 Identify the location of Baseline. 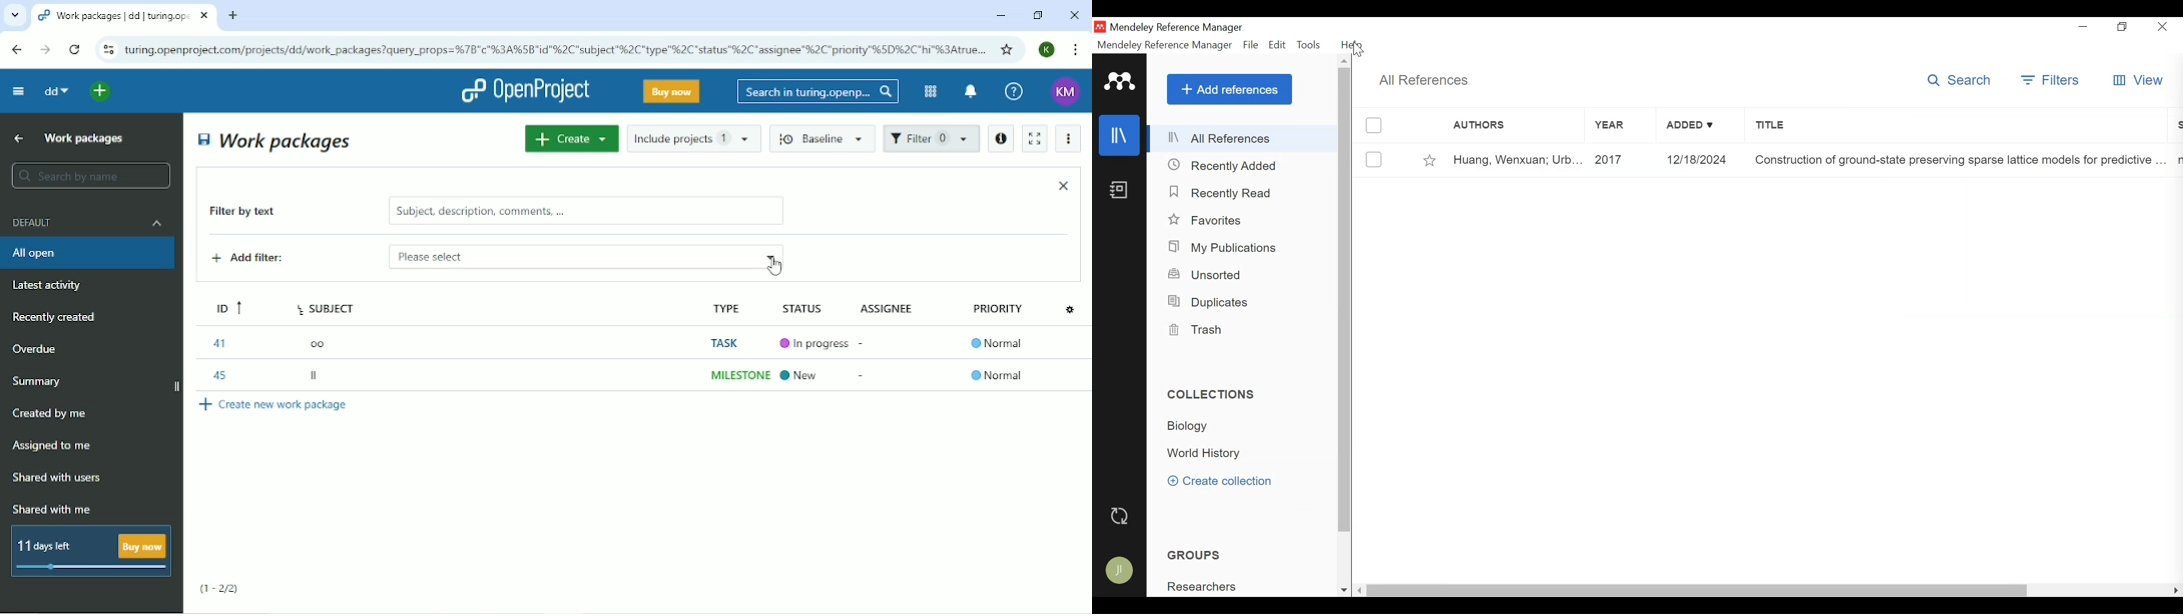
(824, 138).